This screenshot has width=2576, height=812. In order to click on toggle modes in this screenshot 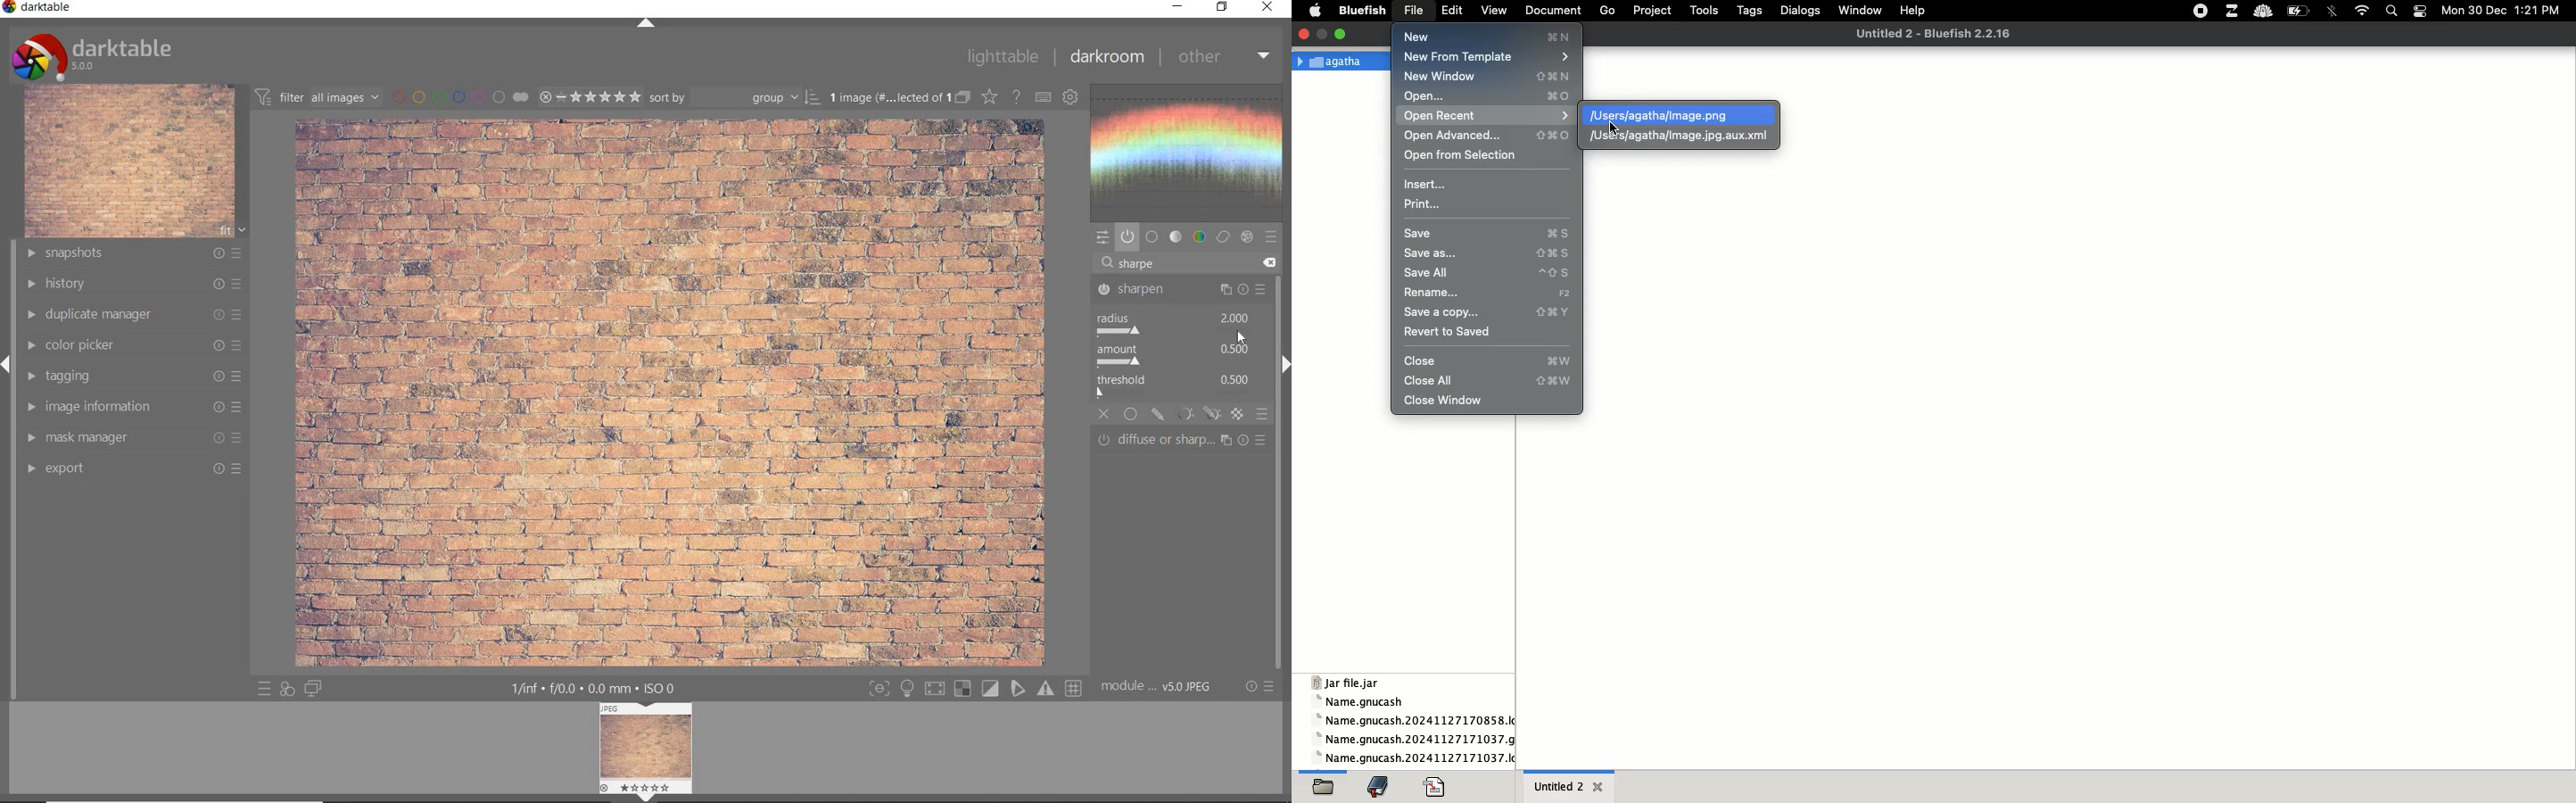, I will do `click(975, 686)`.